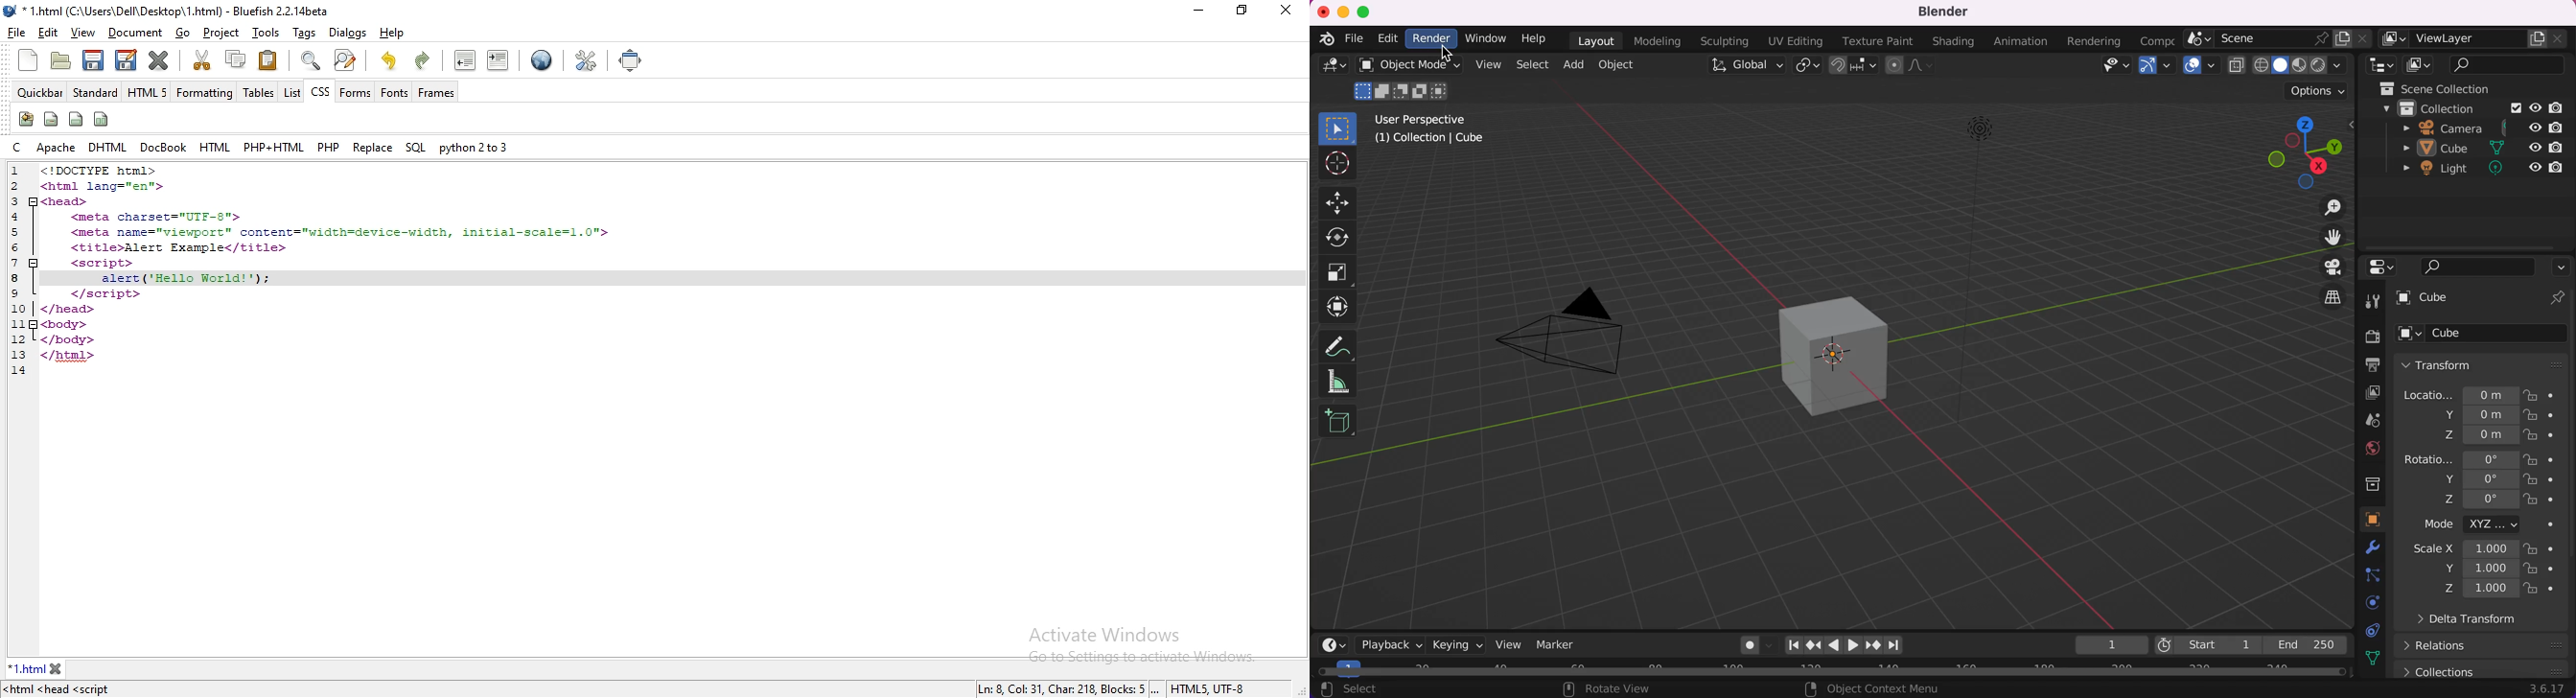 The width and height of the screenshot is (2576, 700). What do you see at coordinates (1197, 11) in the screenshot?
I see `minimize` at bounding box center [1197, 11].